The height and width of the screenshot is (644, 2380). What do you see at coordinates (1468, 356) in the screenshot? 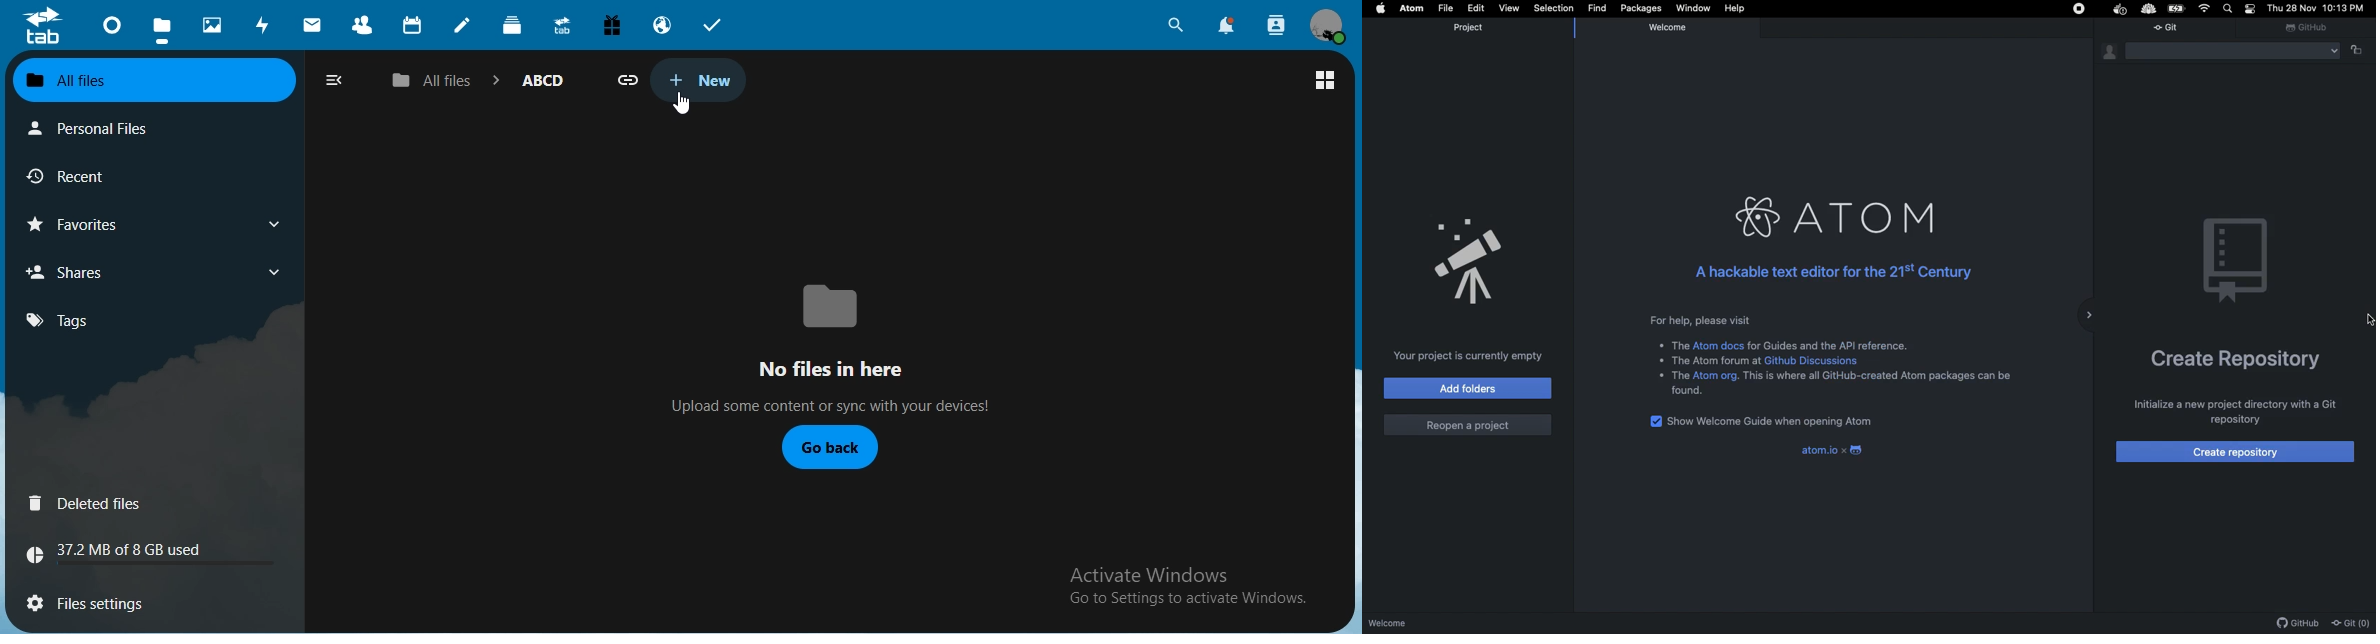
I see `Your project is currently empty` at bounding box center [1468, 356].